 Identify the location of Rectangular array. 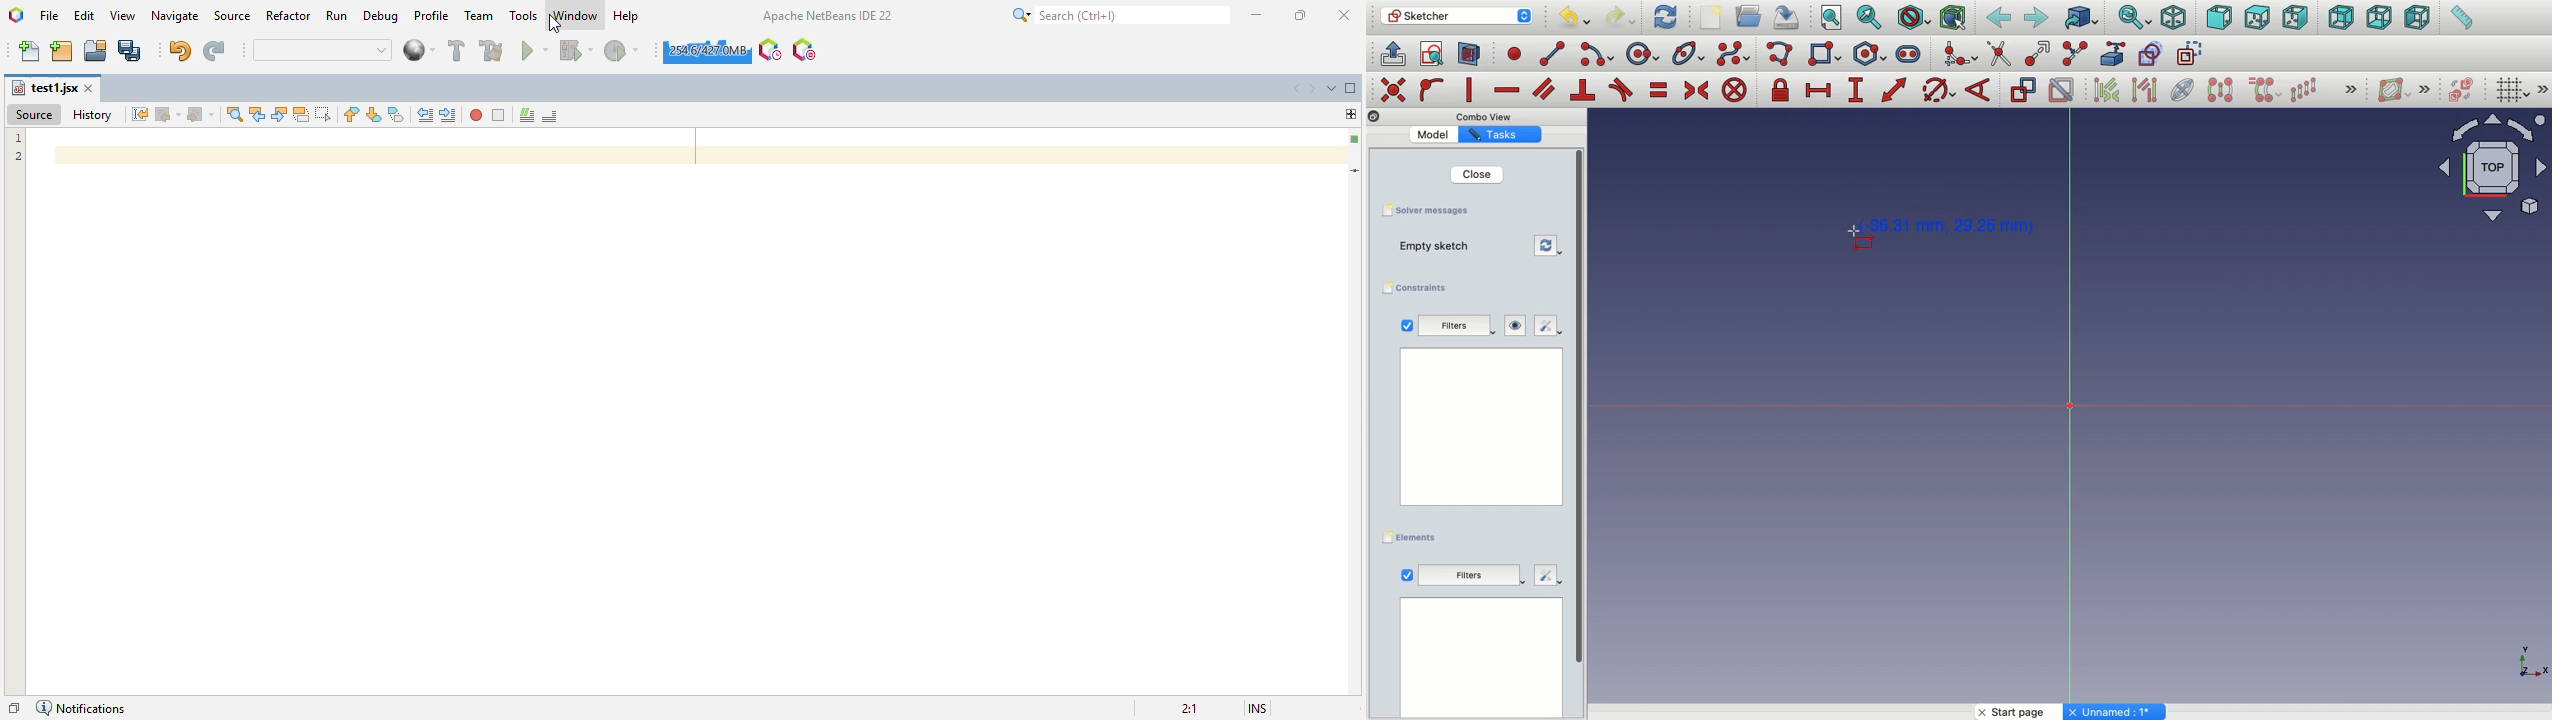
(2305, 90).